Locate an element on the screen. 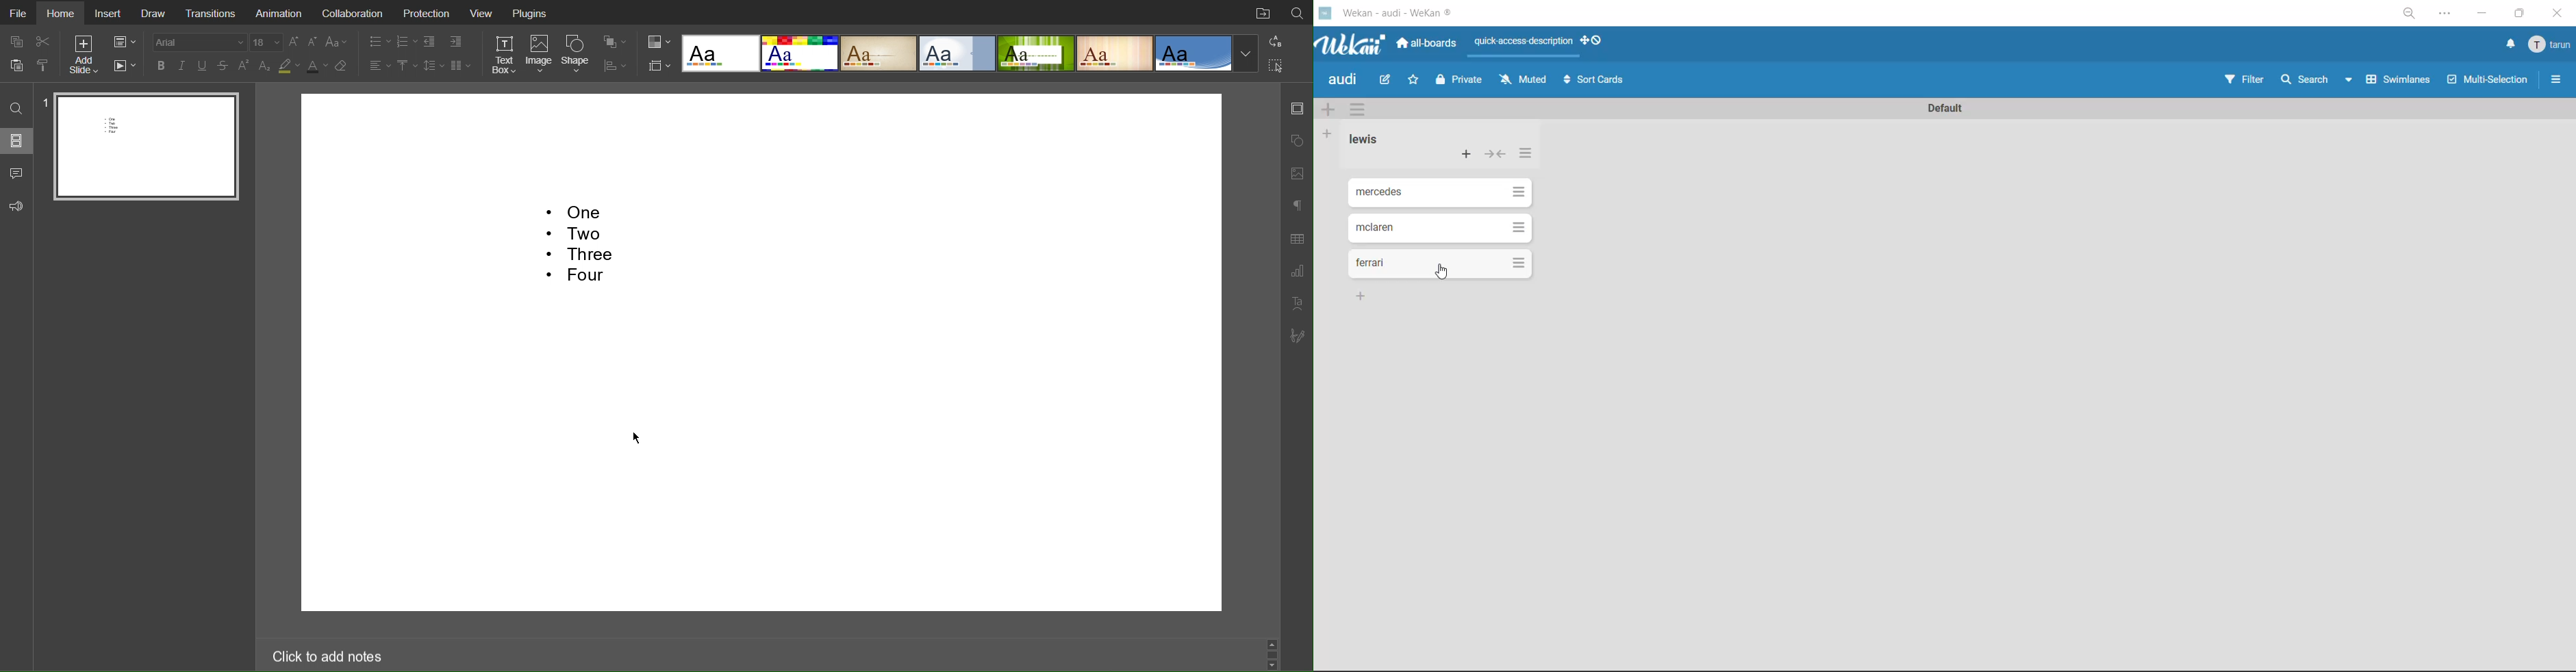  list title is located at coordinates (1363, 139).